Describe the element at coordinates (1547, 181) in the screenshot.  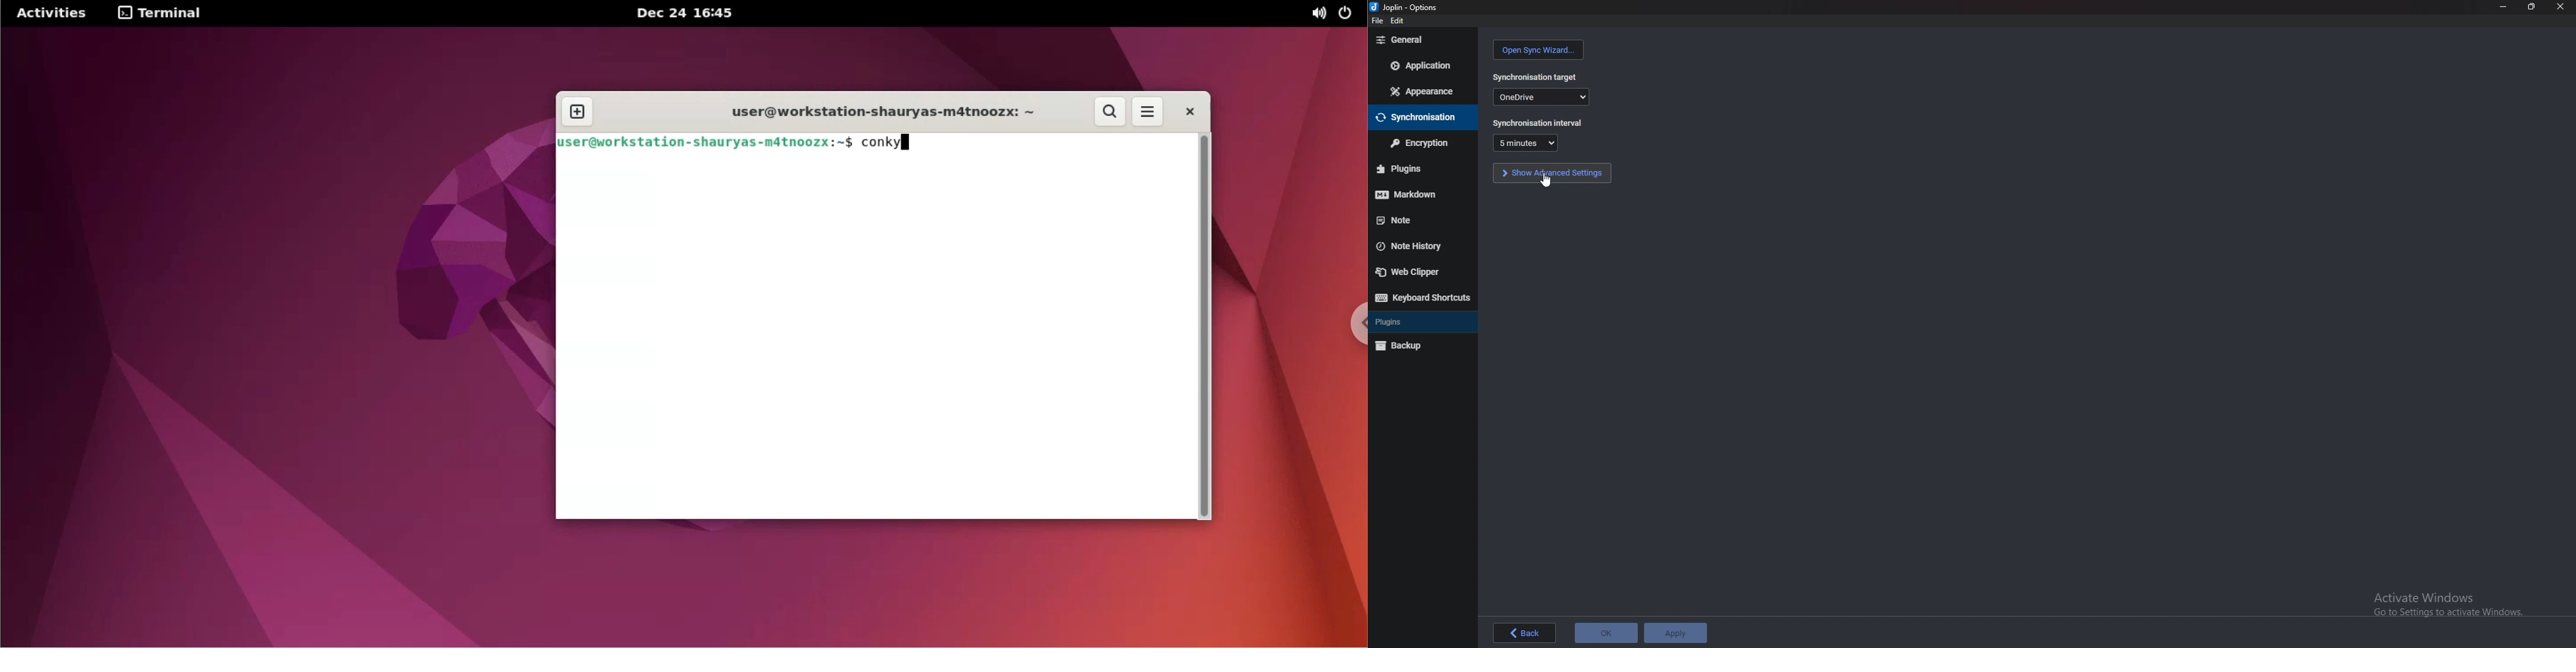
I see `cursor` at that location.